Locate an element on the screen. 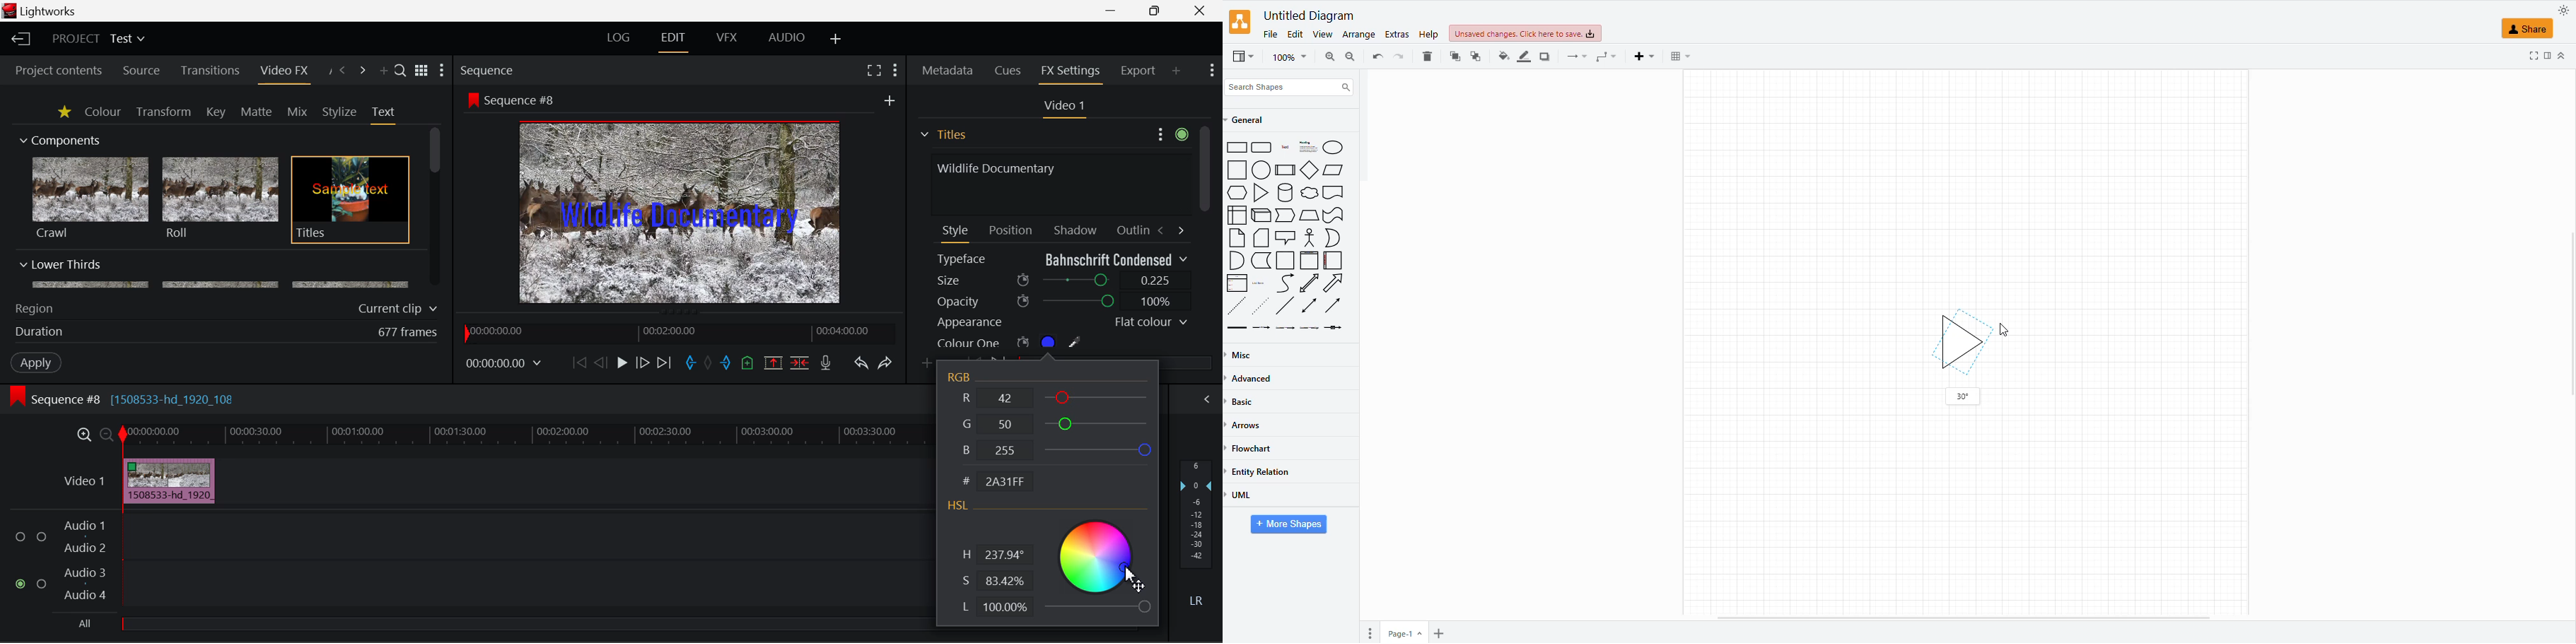 This screenshot has height=644, width=2576. Typeface is located at coordinates (1063, 259).